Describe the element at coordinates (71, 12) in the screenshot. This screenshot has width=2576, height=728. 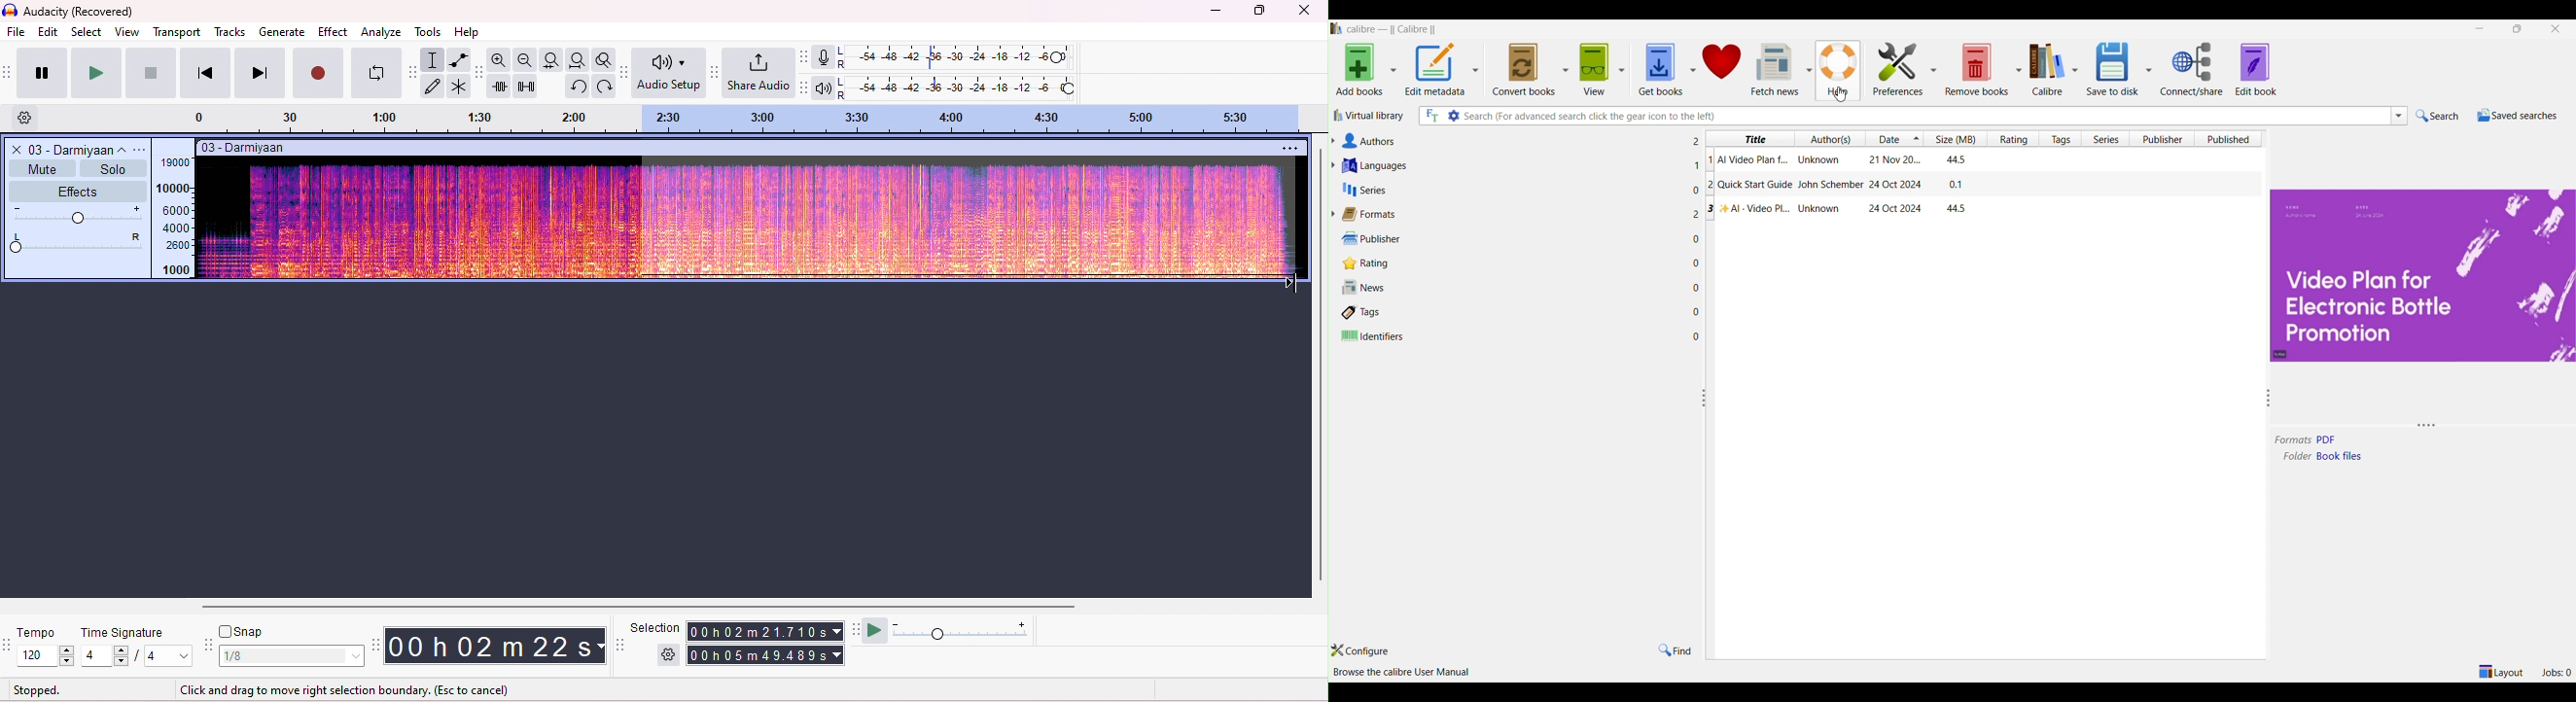
I see `title` at that location.